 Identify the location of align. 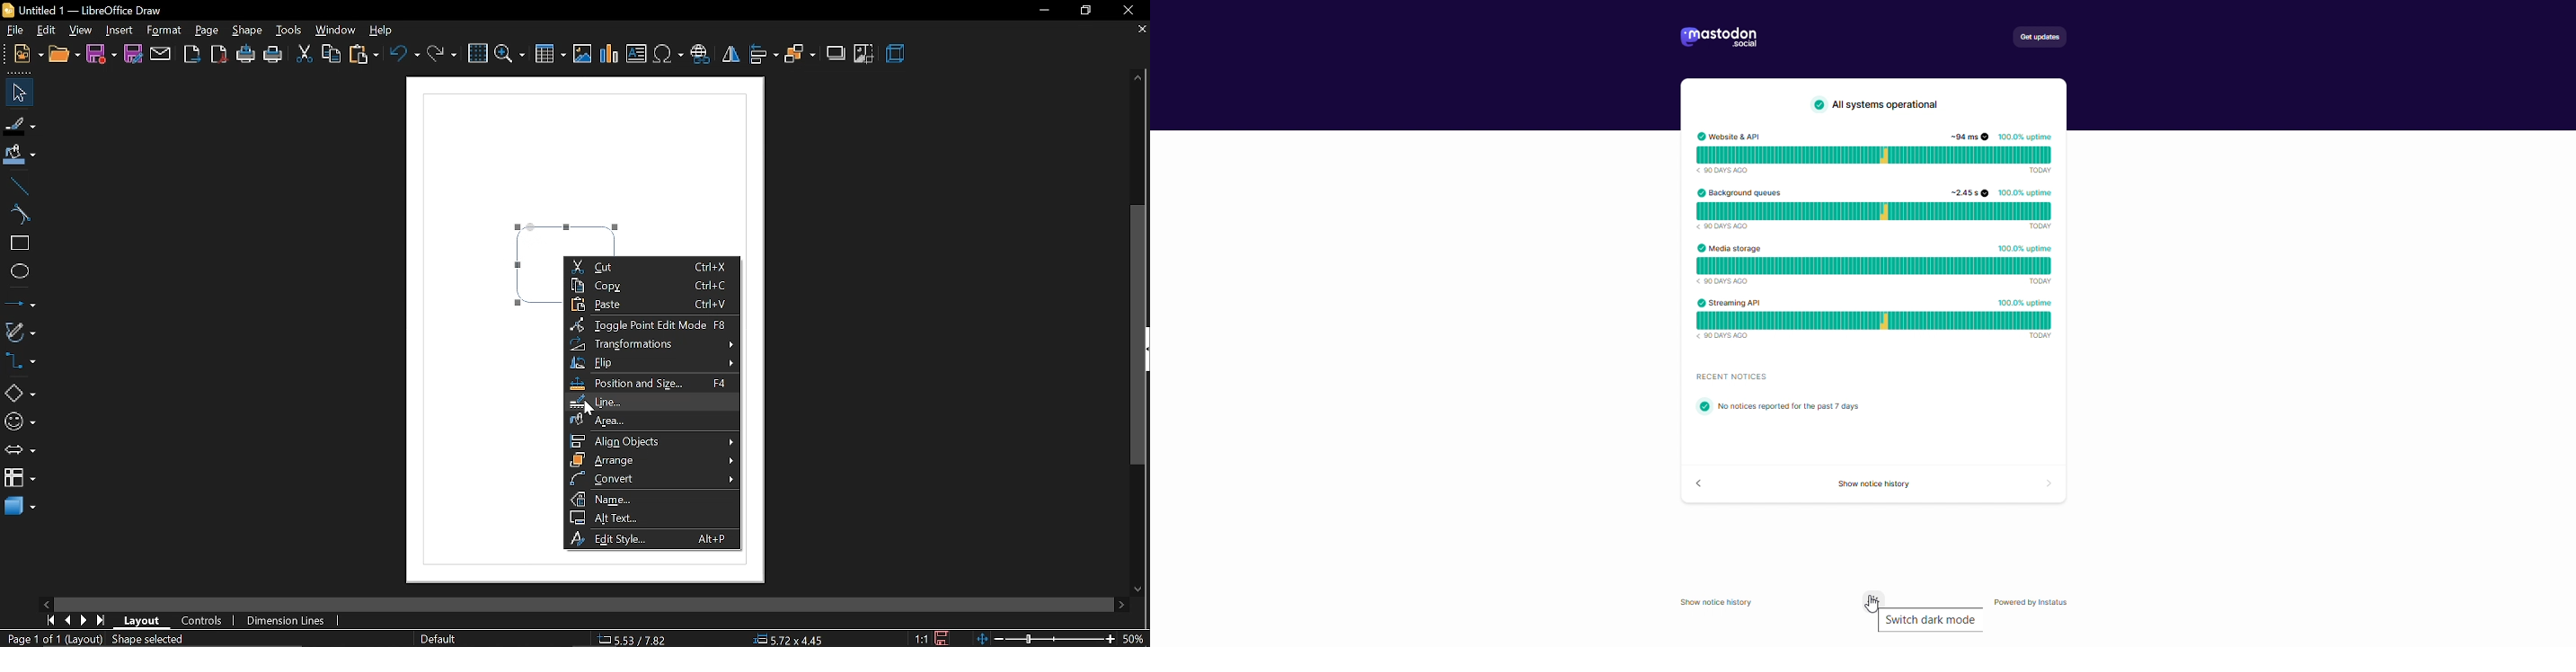
(763, 55).